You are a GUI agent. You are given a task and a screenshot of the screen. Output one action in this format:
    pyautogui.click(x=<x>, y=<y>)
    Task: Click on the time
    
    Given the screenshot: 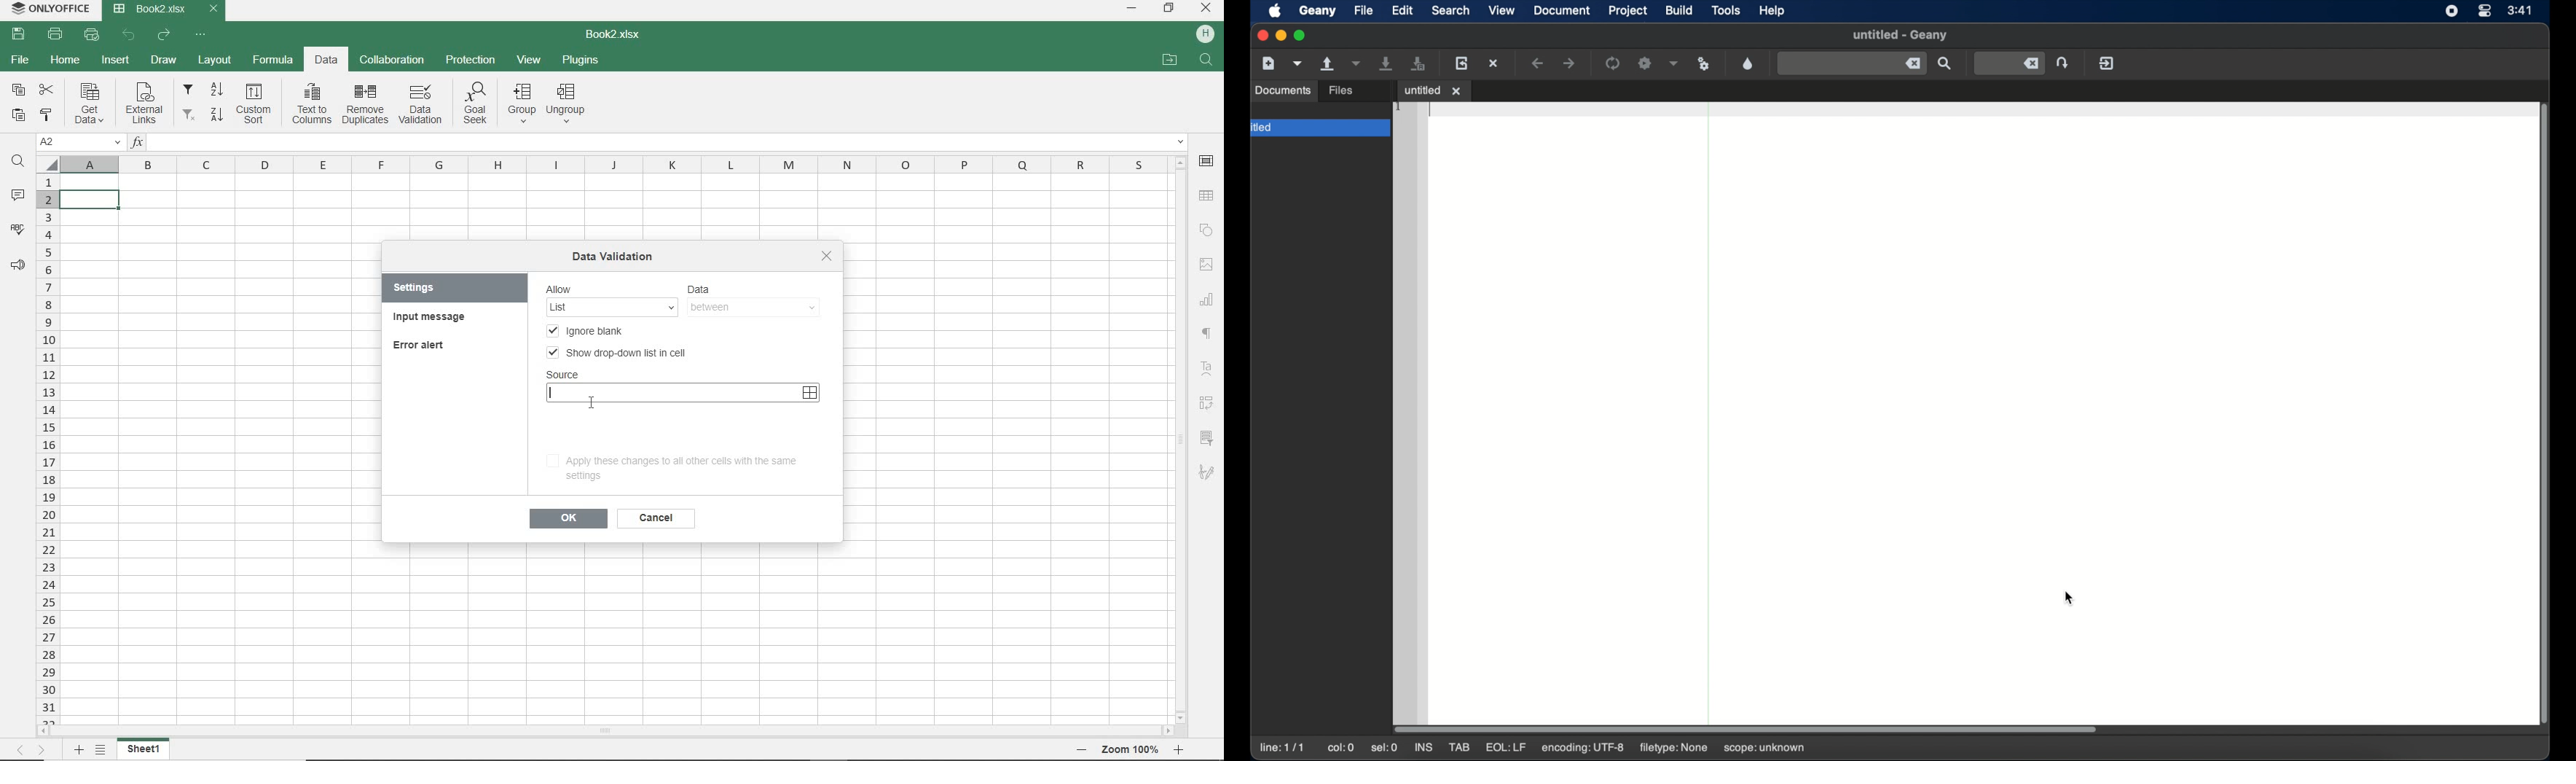 What is the action you would take?
    pyautogui.click(x=2520, y=9)
    